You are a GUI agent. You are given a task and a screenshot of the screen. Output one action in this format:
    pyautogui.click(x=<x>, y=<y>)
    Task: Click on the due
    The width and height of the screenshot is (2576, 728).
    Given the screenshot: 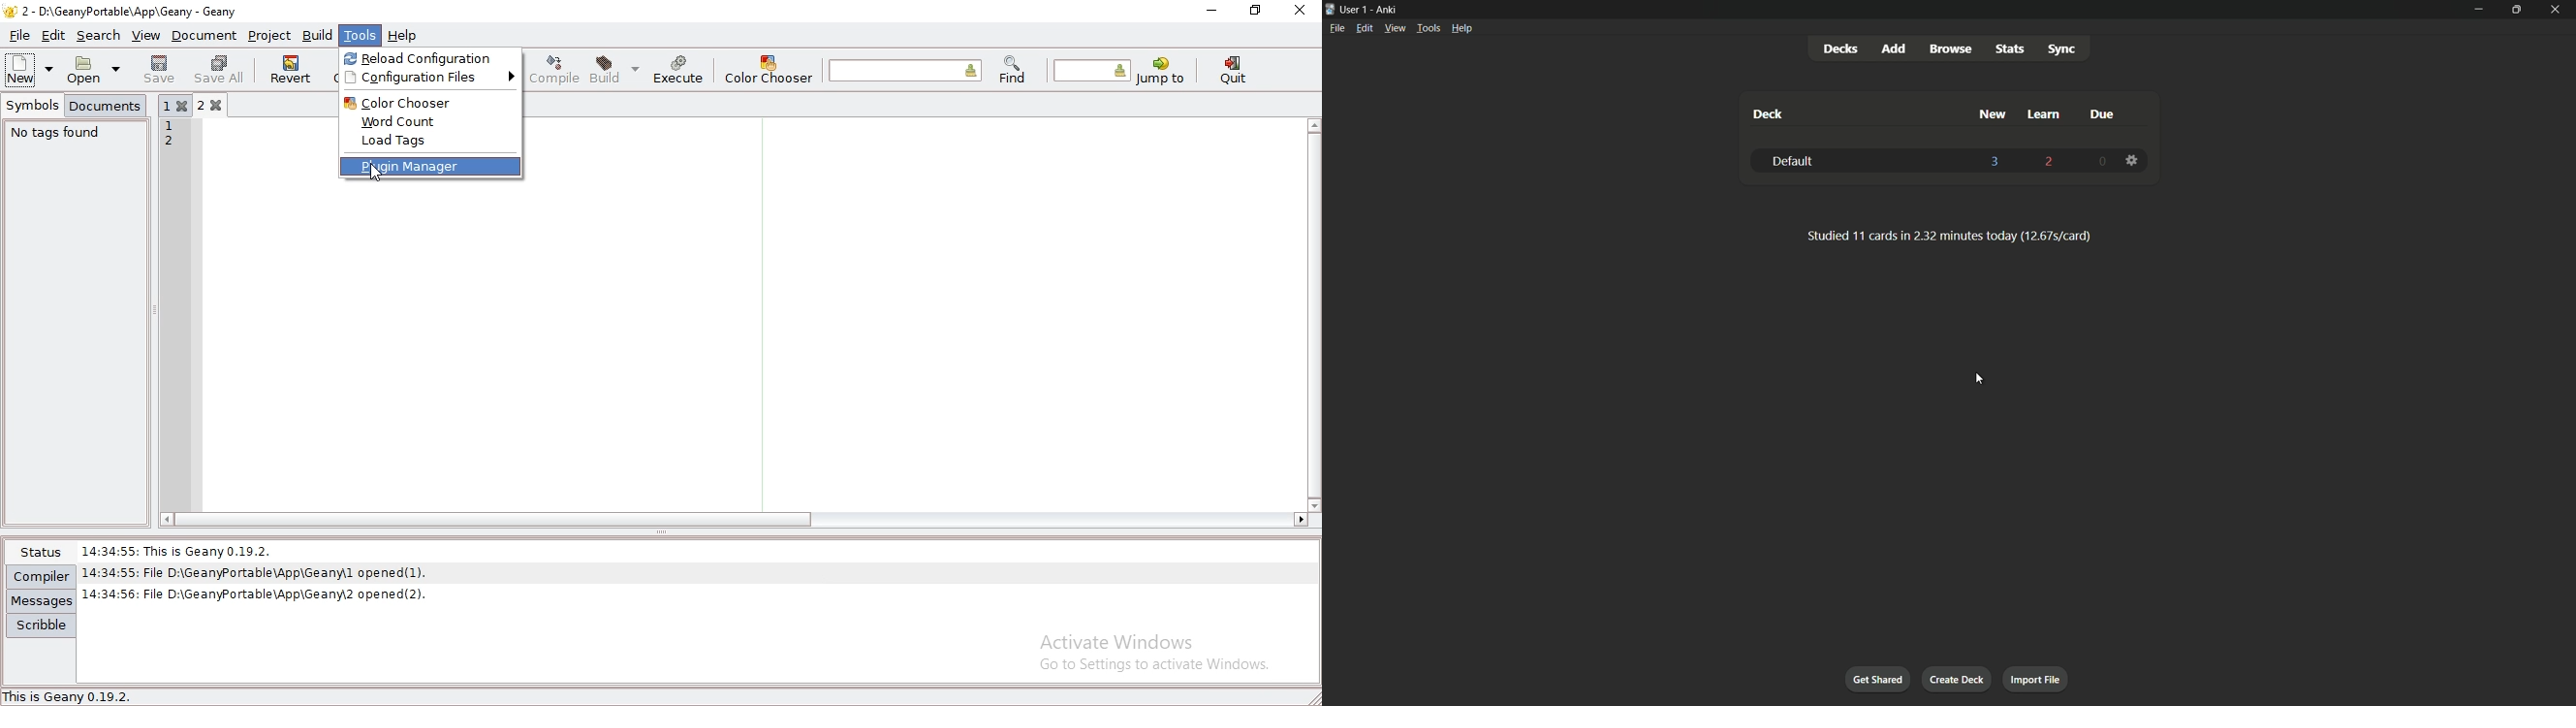 What is the action you would take?
    pyautogui.click(x=2103, y=114)
    